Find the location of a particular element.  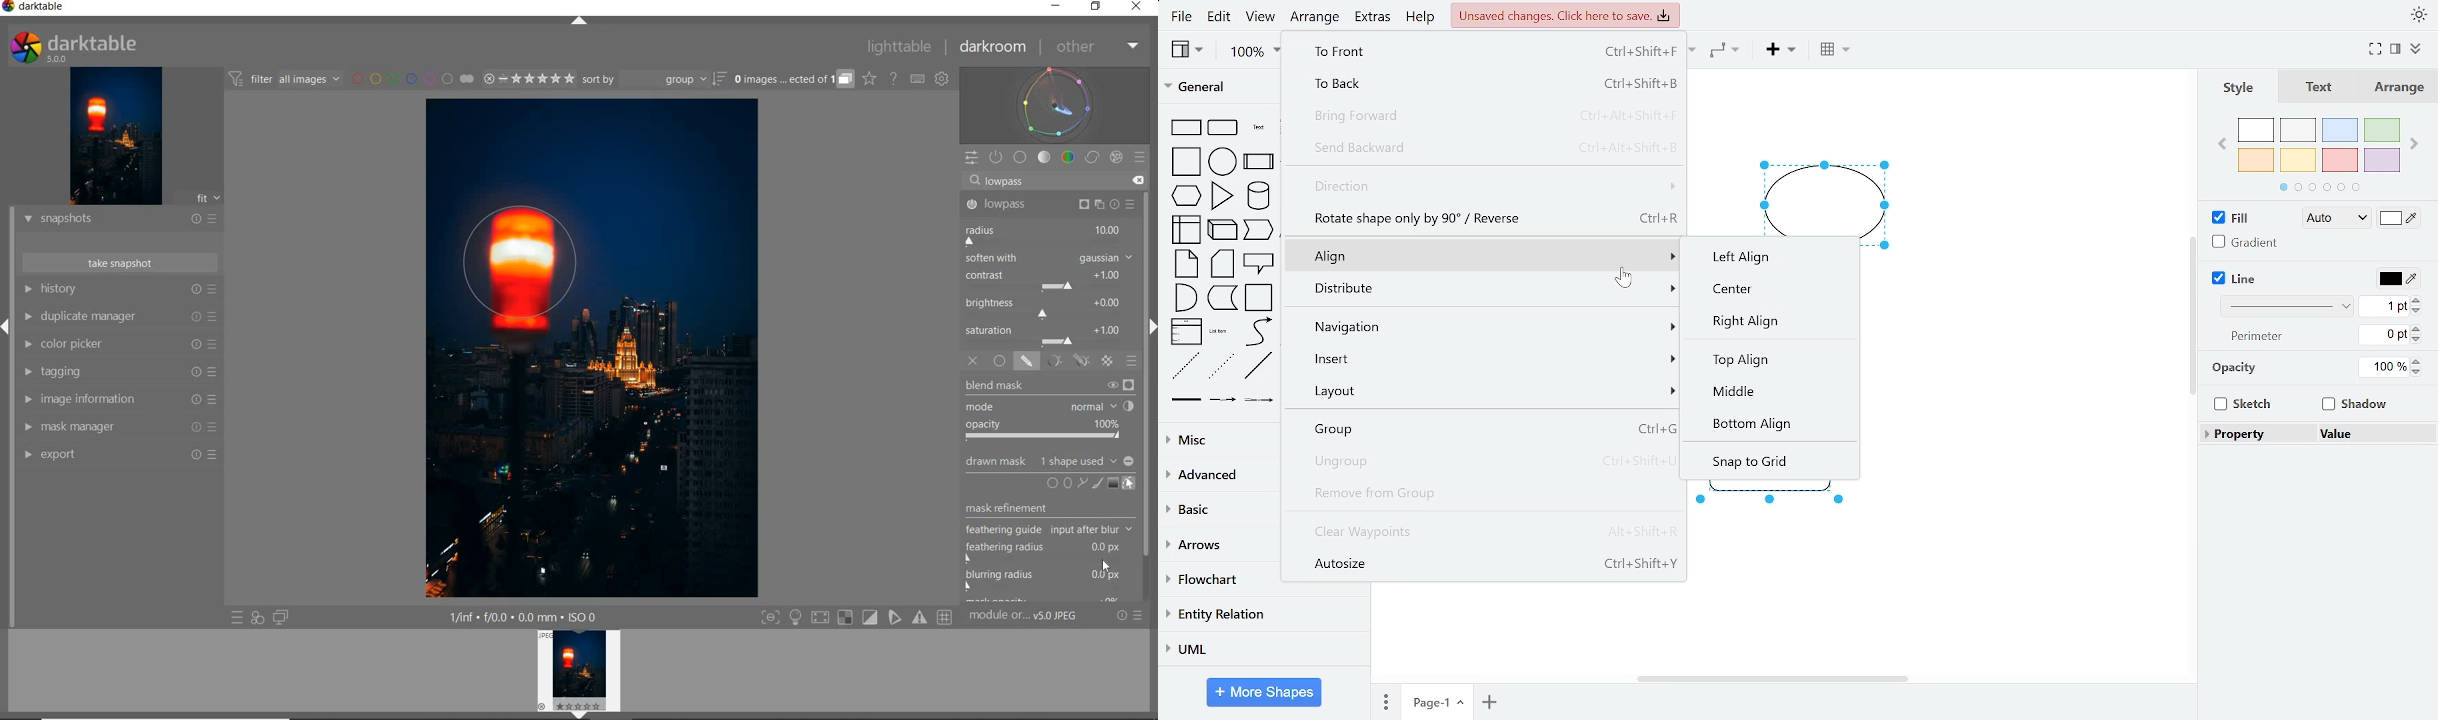

note is located at coordinates (1186, 264).